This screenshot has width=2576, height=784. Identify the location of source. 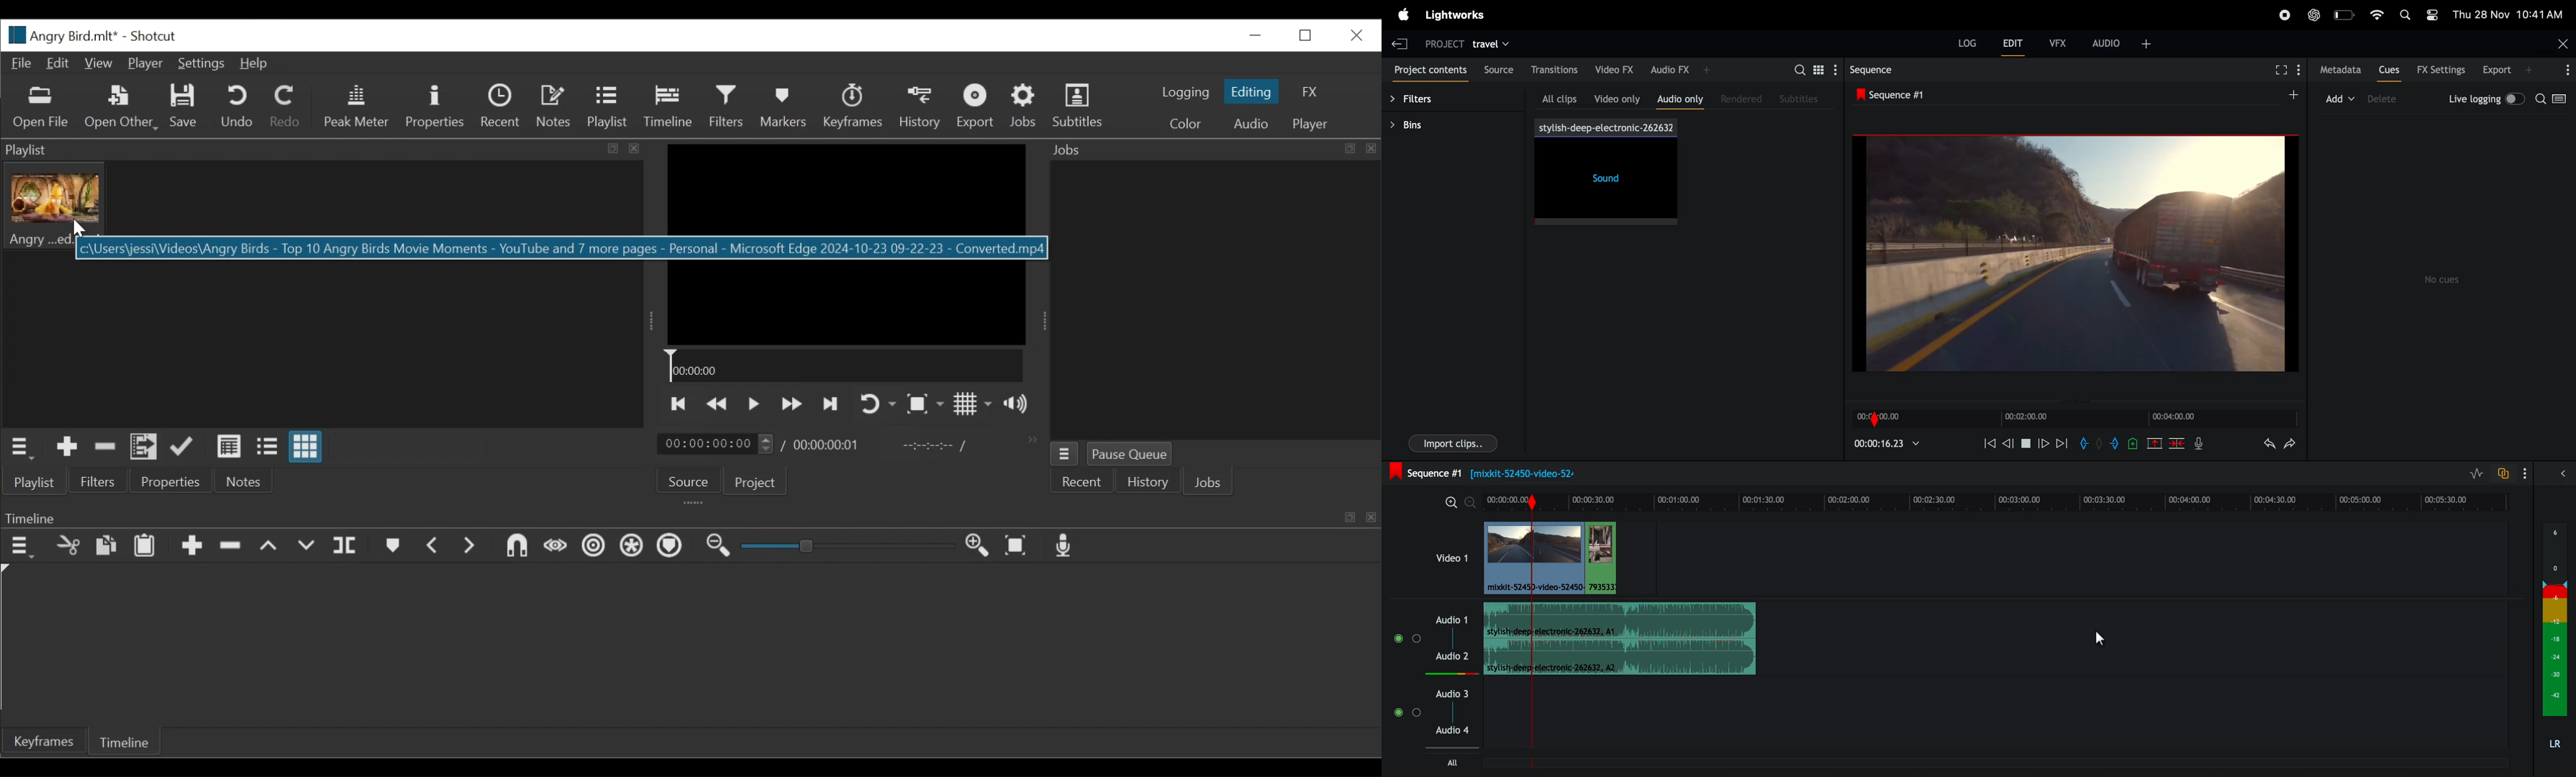
(1496, 69).